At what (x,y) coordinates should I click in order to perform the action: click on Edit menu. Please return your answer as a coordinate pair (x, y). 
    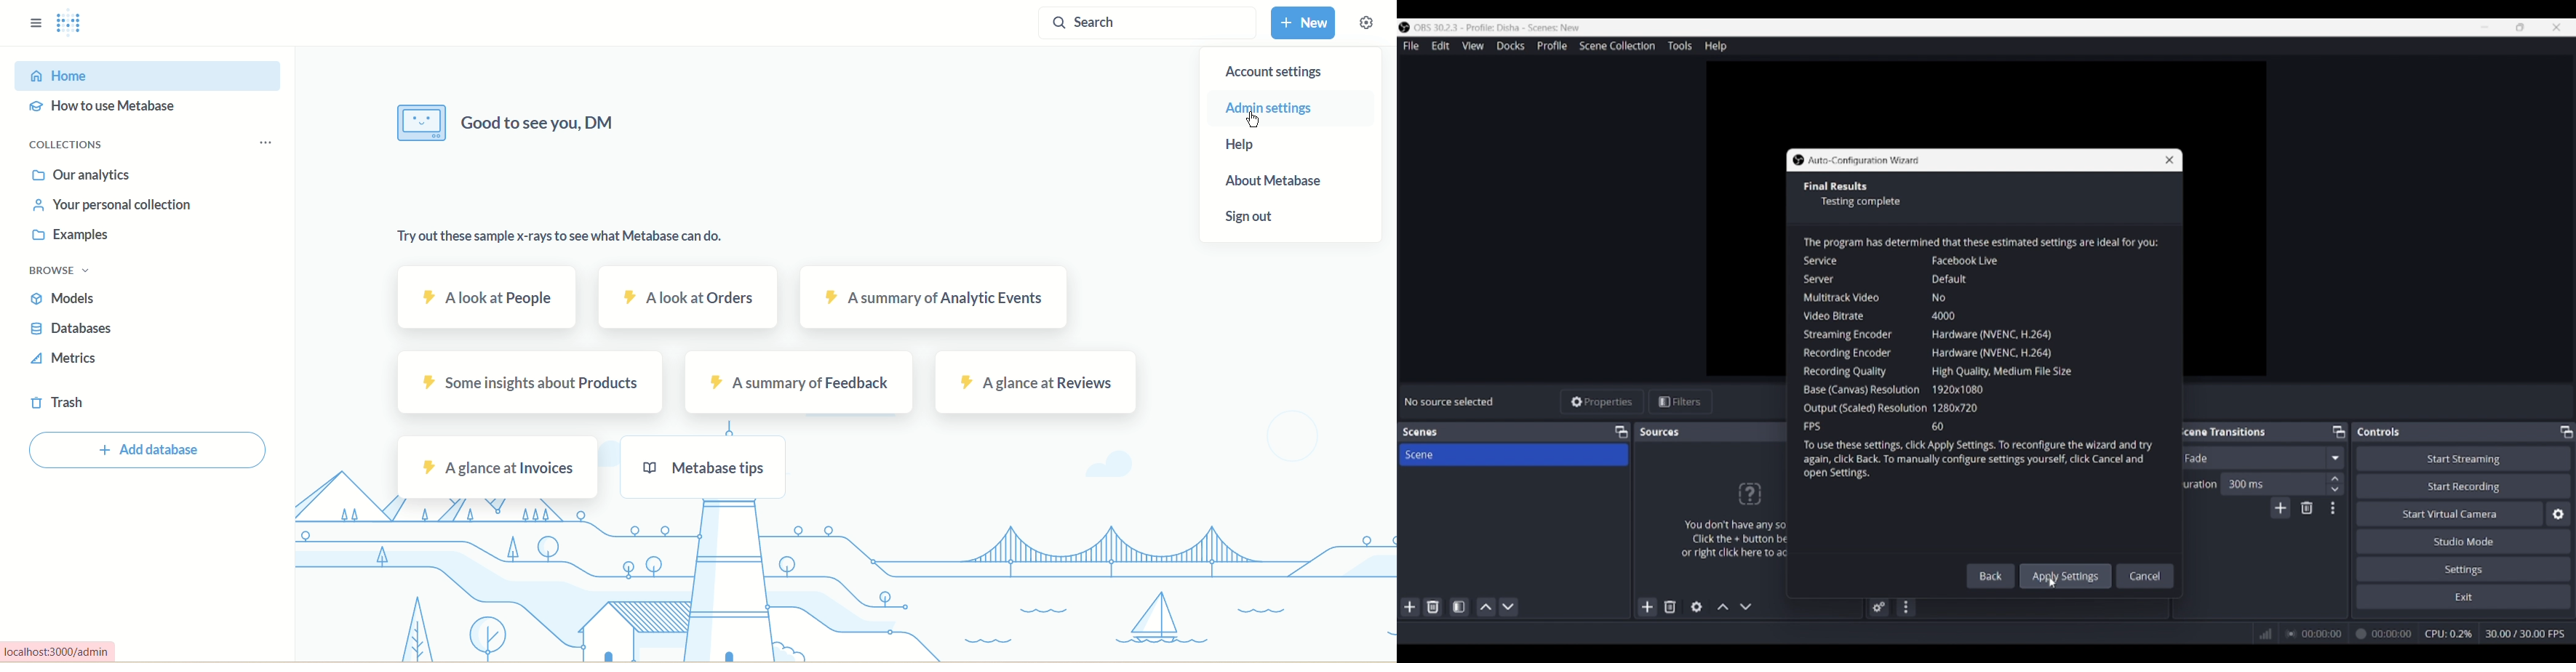
    Looking at the image, I should click on (1440, 46).